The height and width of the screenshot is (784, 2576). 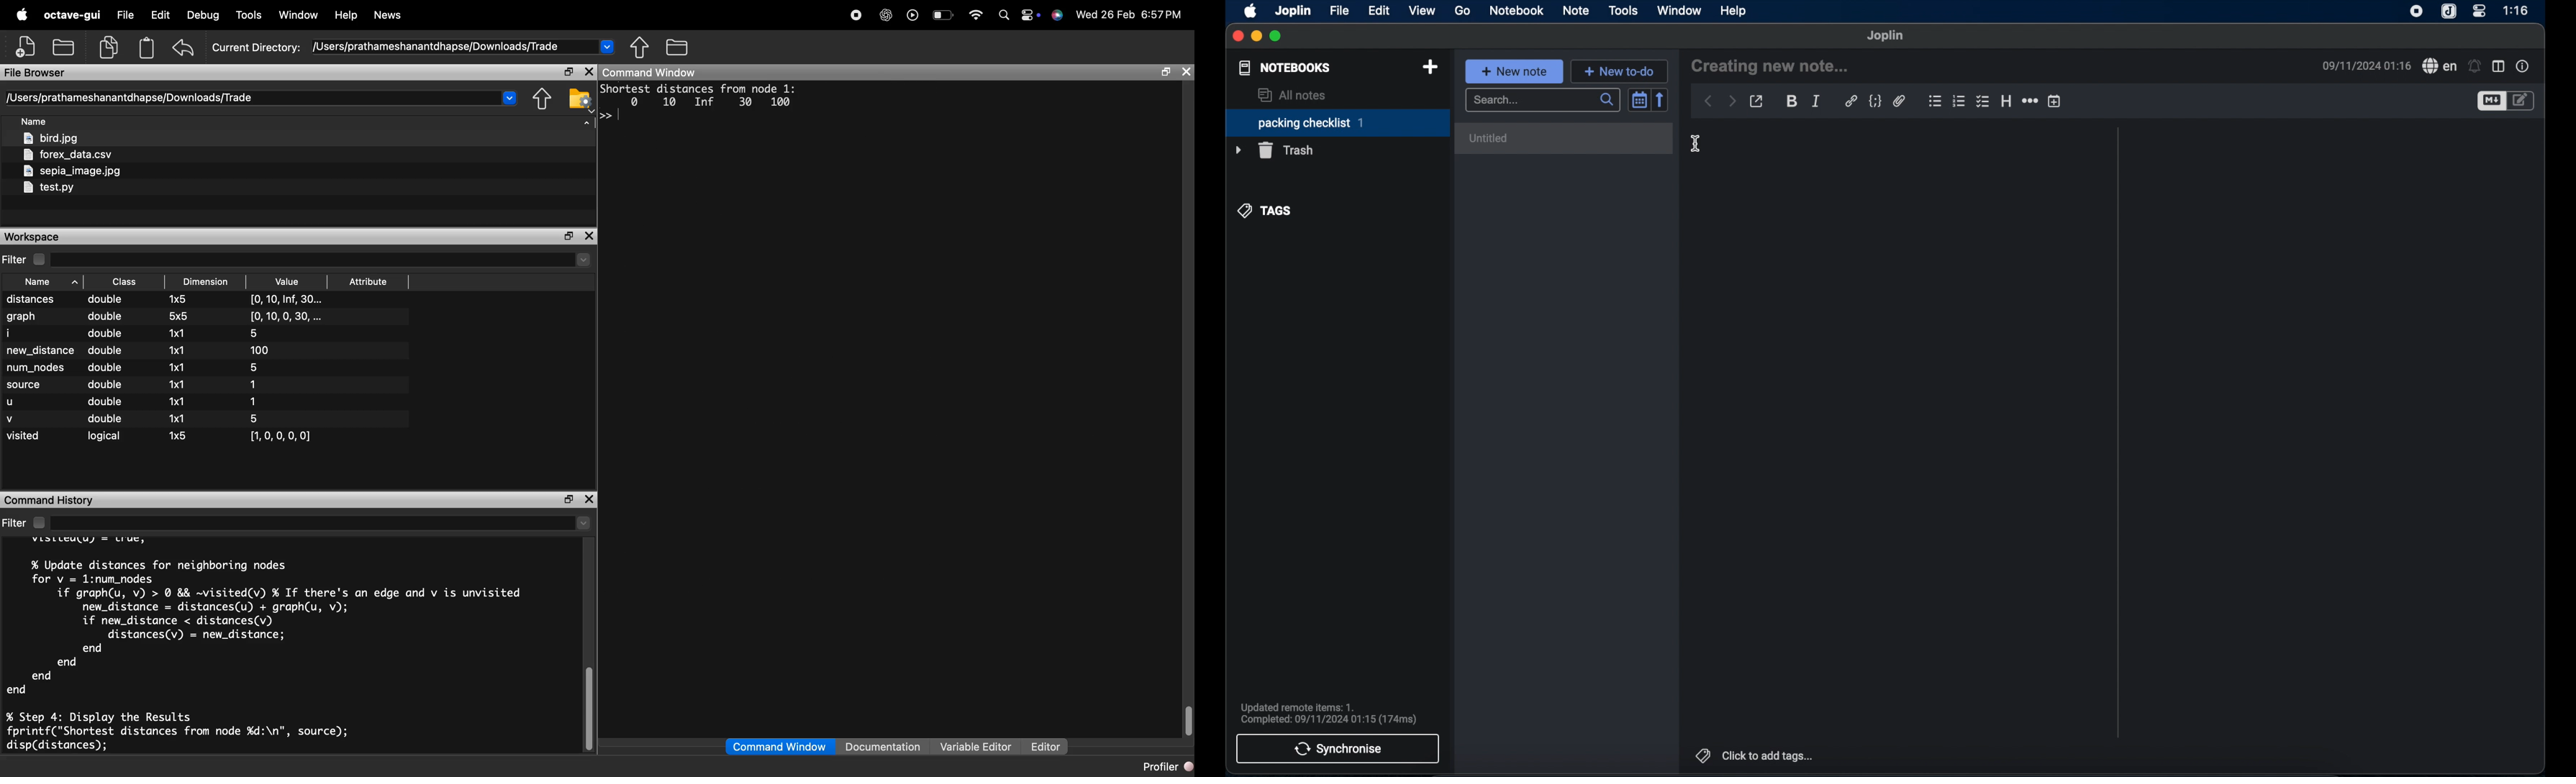 What do you see at coordinates (2029, 101) in the screenshot?
I see `horizontal rule` at bounding box center [2029, 101].